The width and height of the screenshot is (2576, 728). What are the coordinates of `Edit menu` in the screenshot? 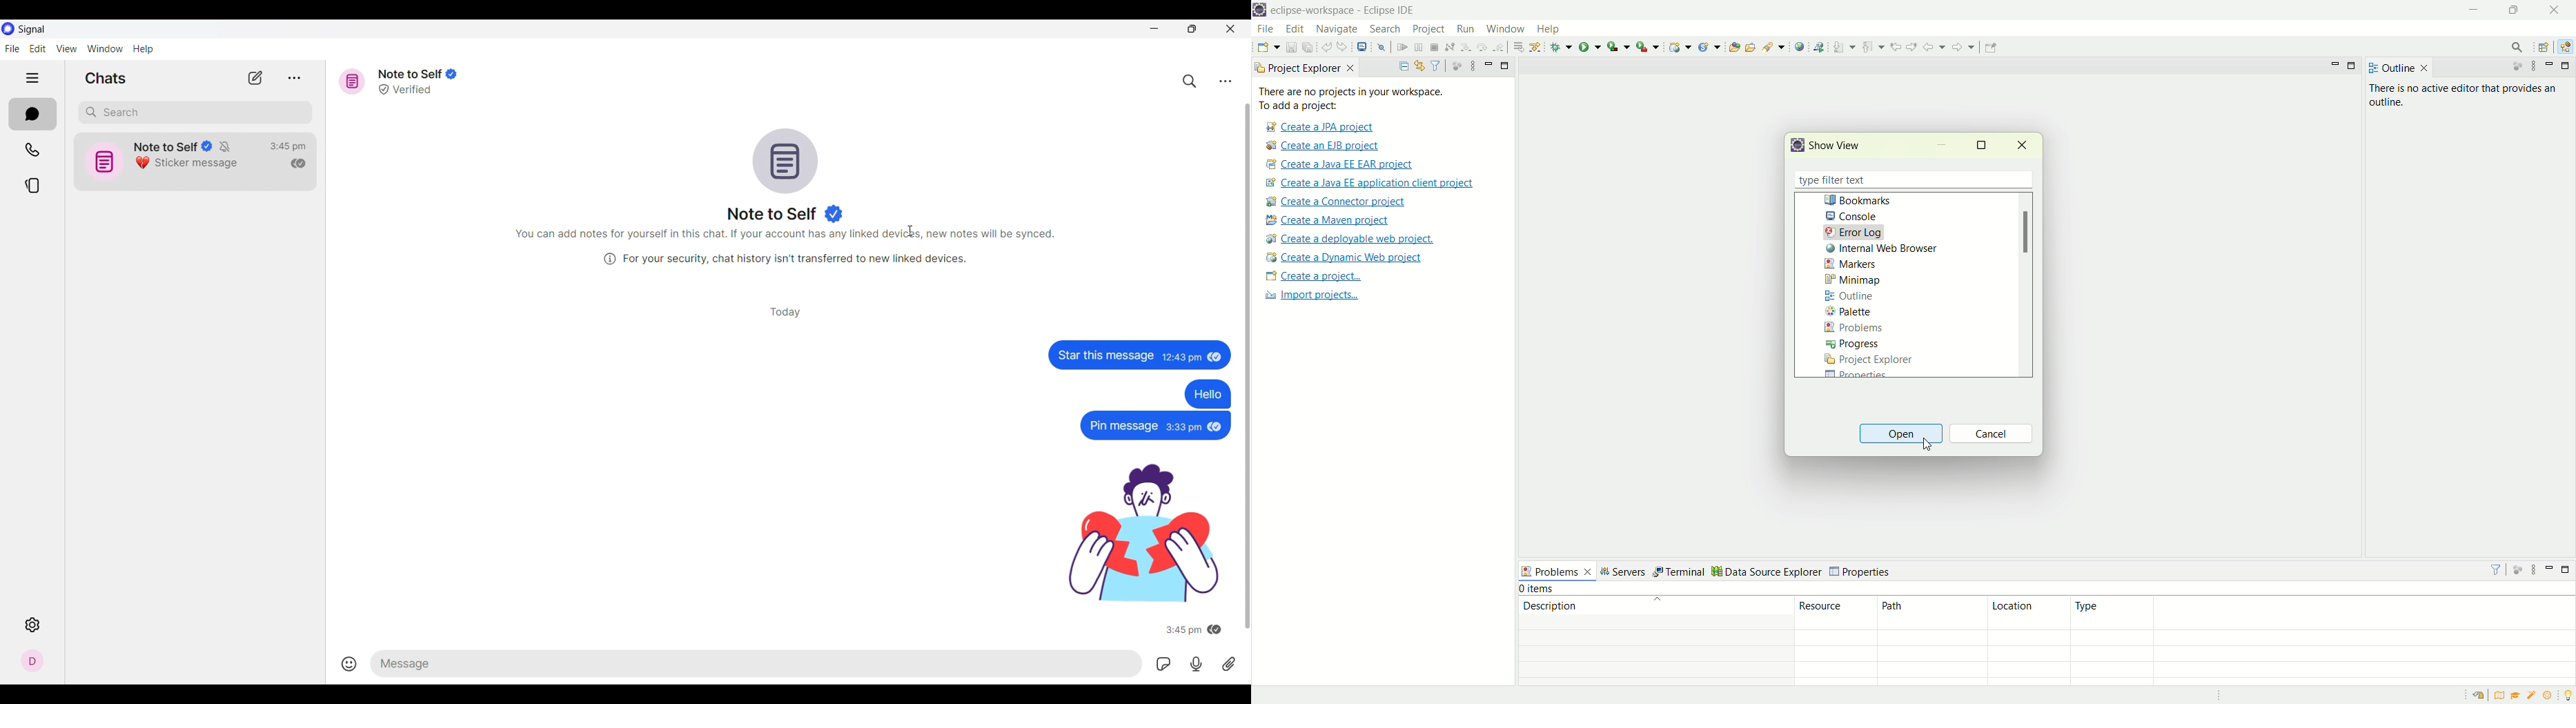 It's located at (38, 48).